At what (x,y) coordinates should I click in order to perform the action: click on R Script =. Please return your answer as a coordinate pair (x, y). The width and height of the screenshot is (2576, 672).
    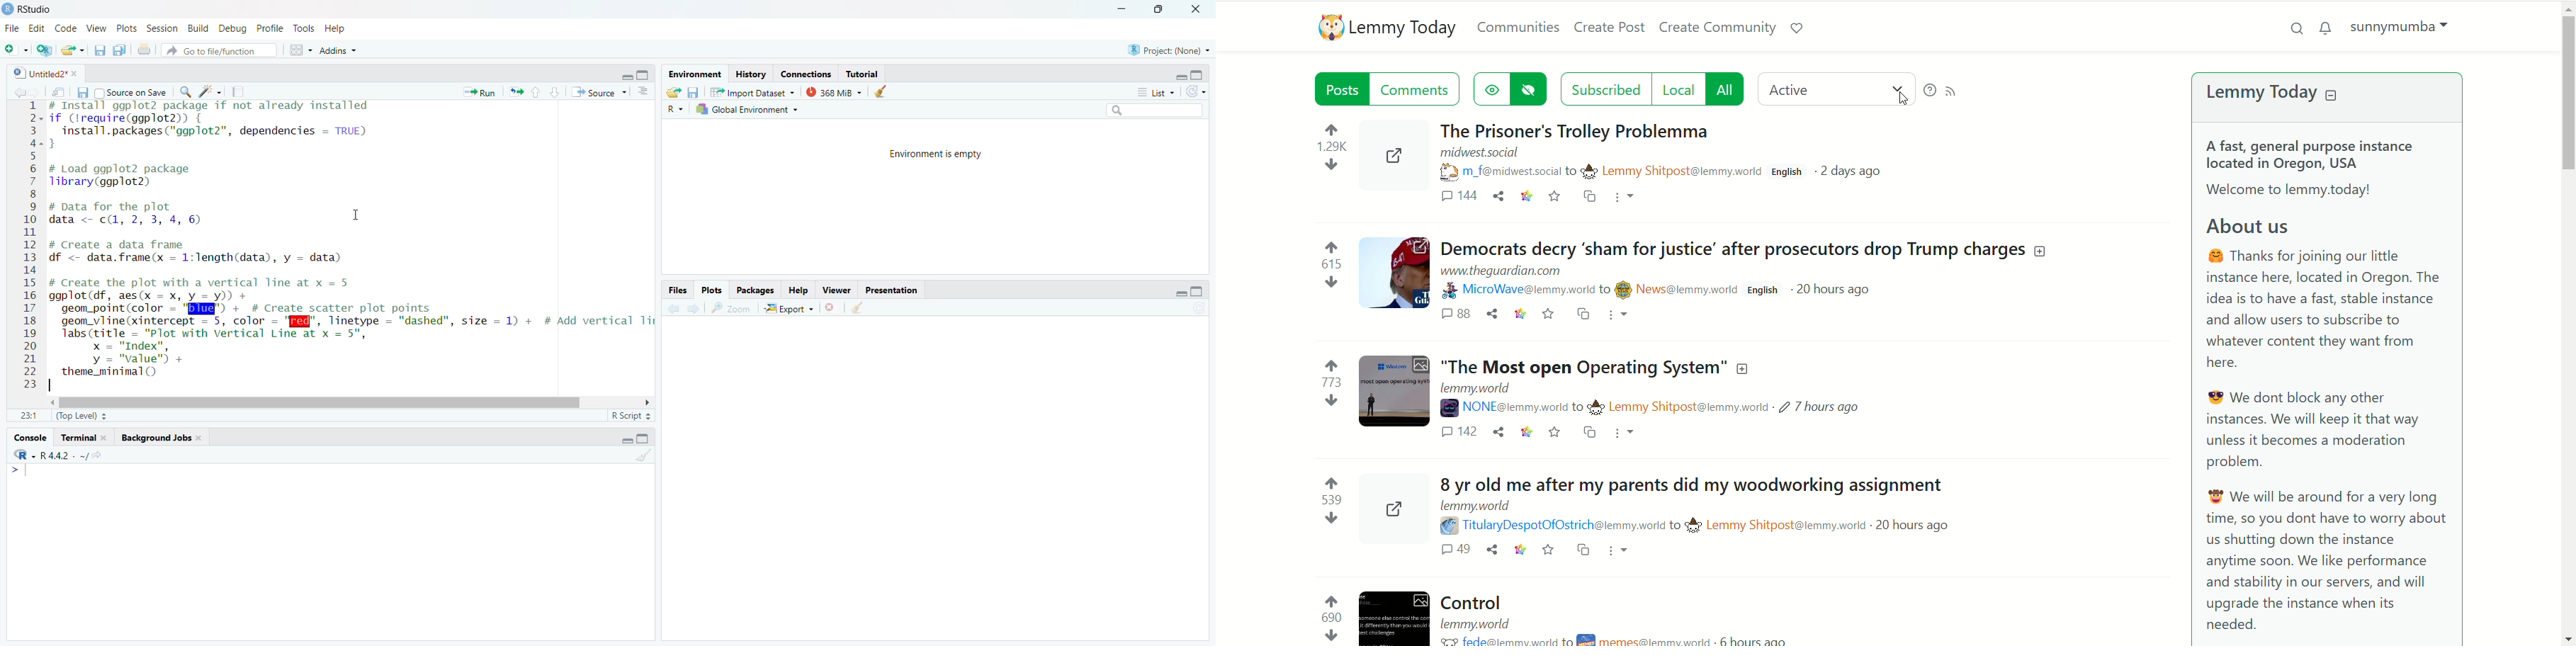
    Looking at the image, I should click on (633, 414).